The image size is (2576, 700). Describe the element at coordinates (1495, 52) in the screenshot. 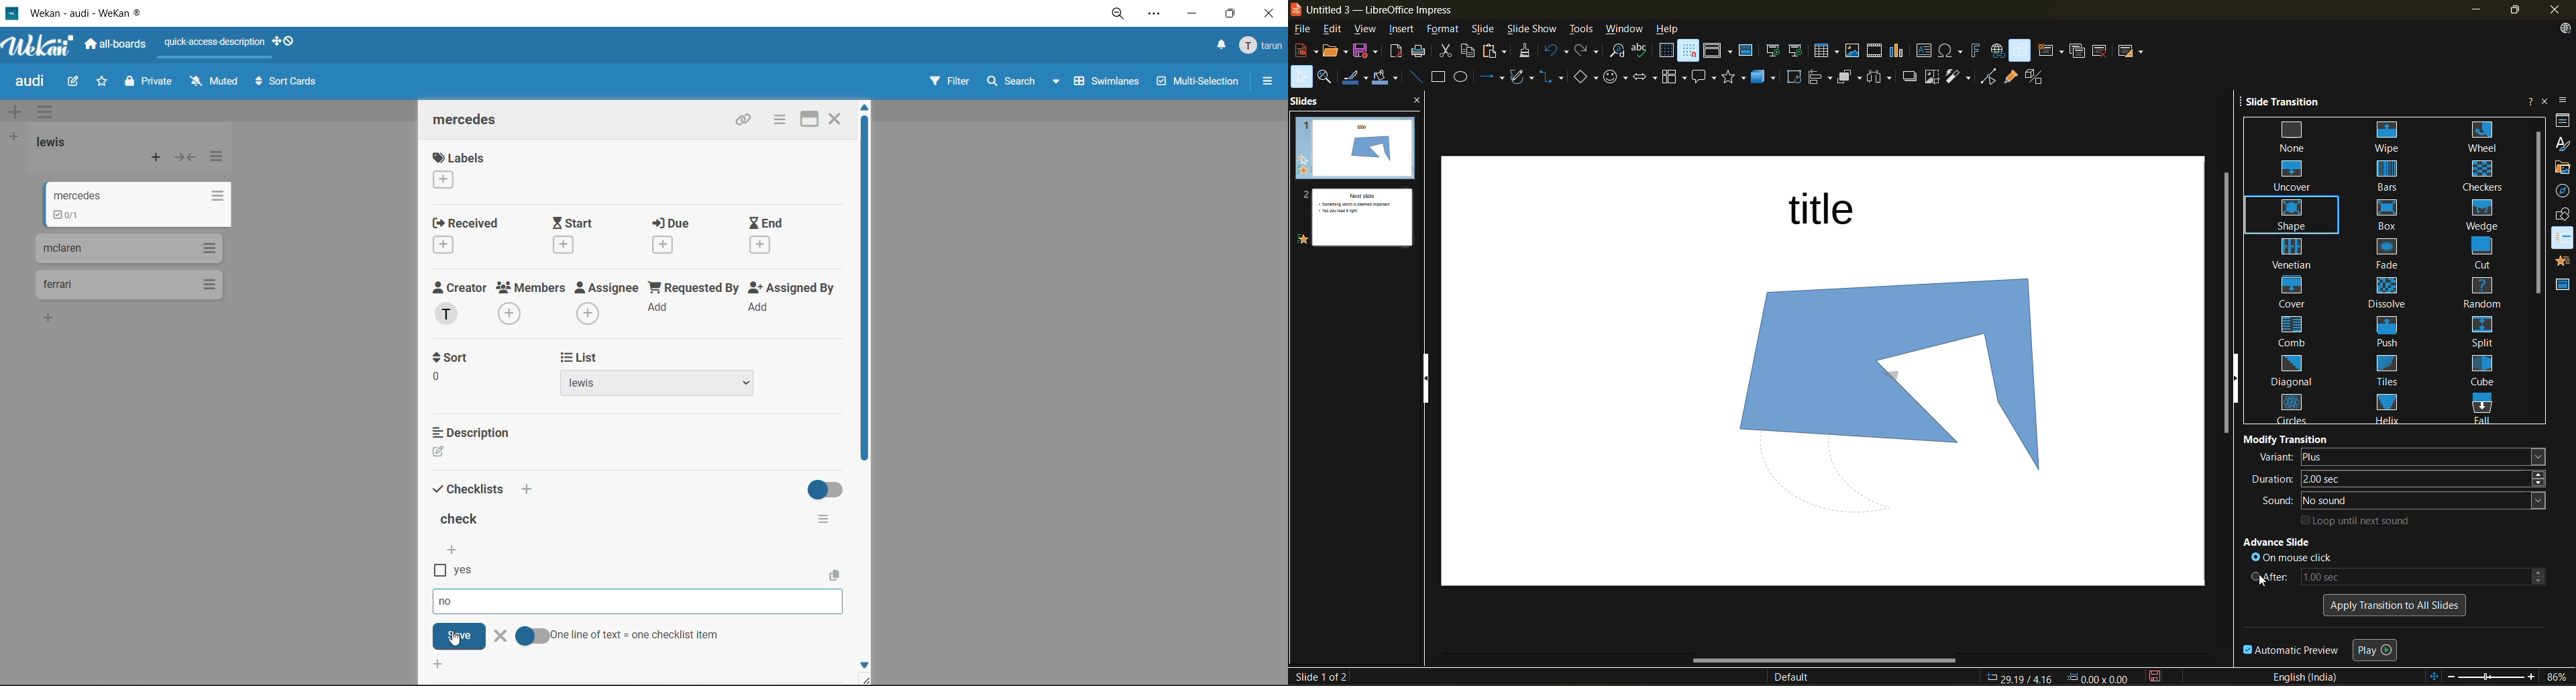

I see `paste` at that location.